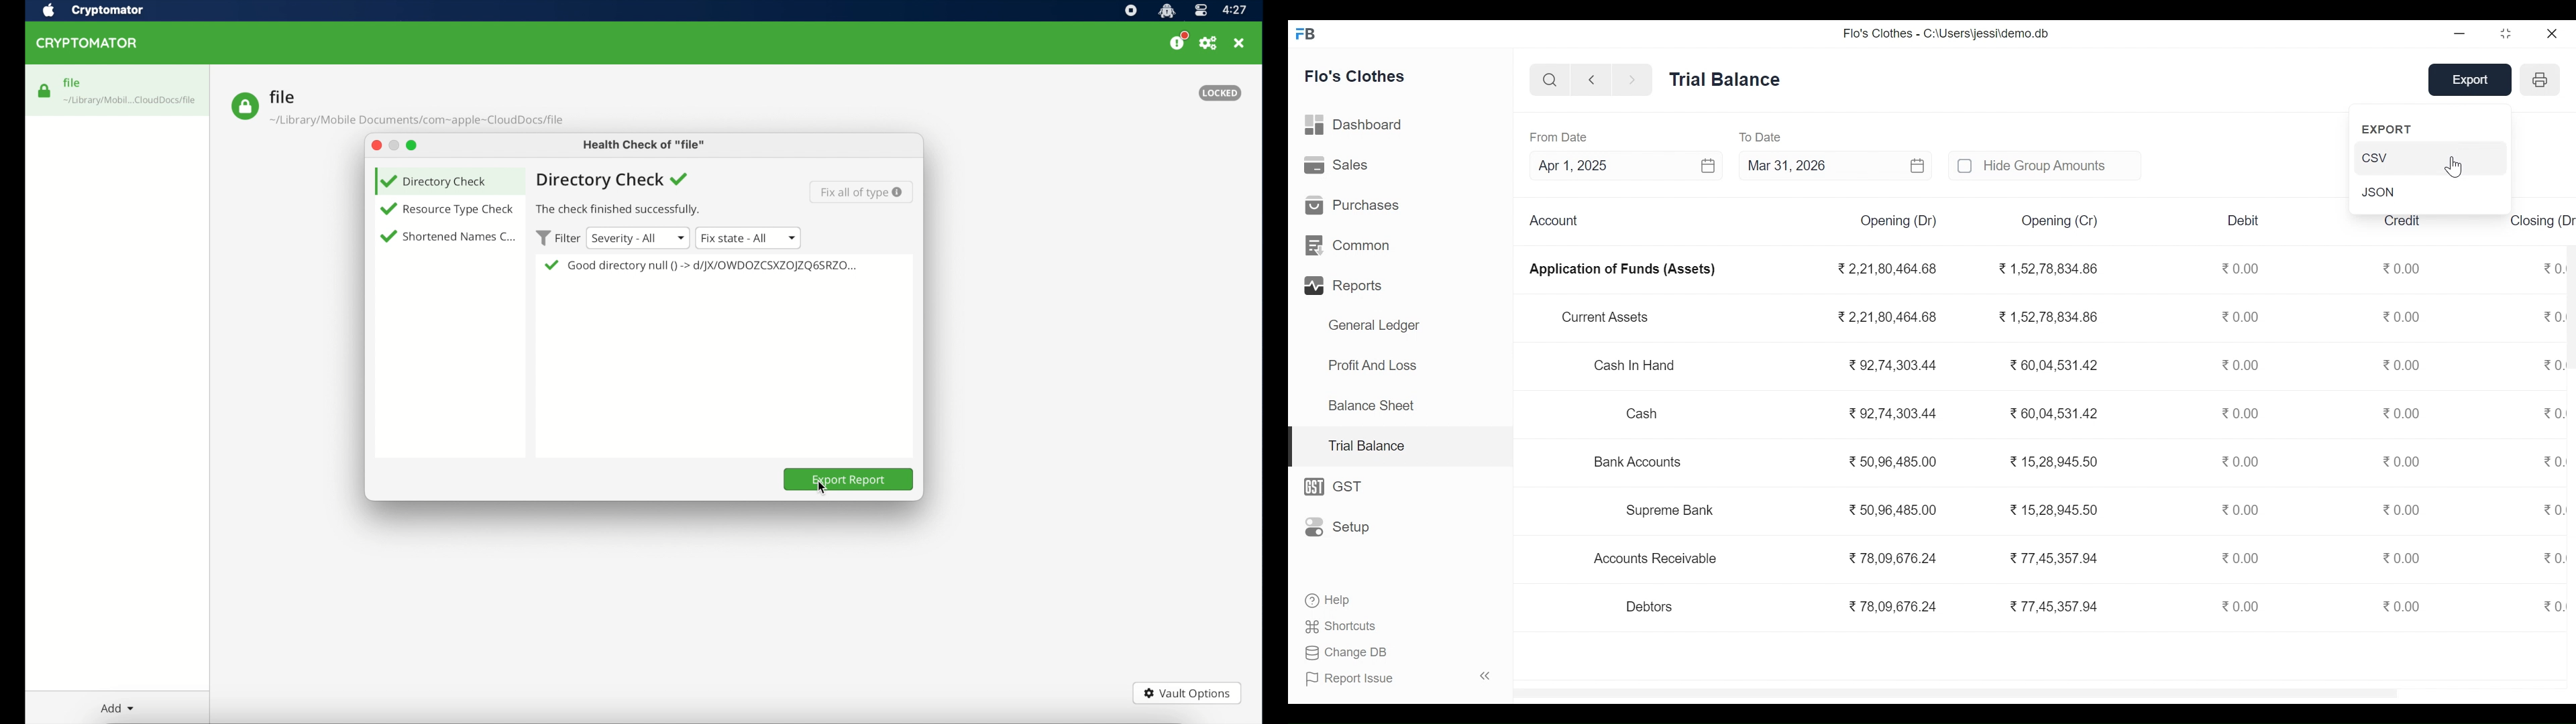 Image resolution: width=2576 pixels, height=728 pixels. What do you see at coordinates (2404, 365) in the screenshot?
I see `0.00` at bounding box center [2404, 365].